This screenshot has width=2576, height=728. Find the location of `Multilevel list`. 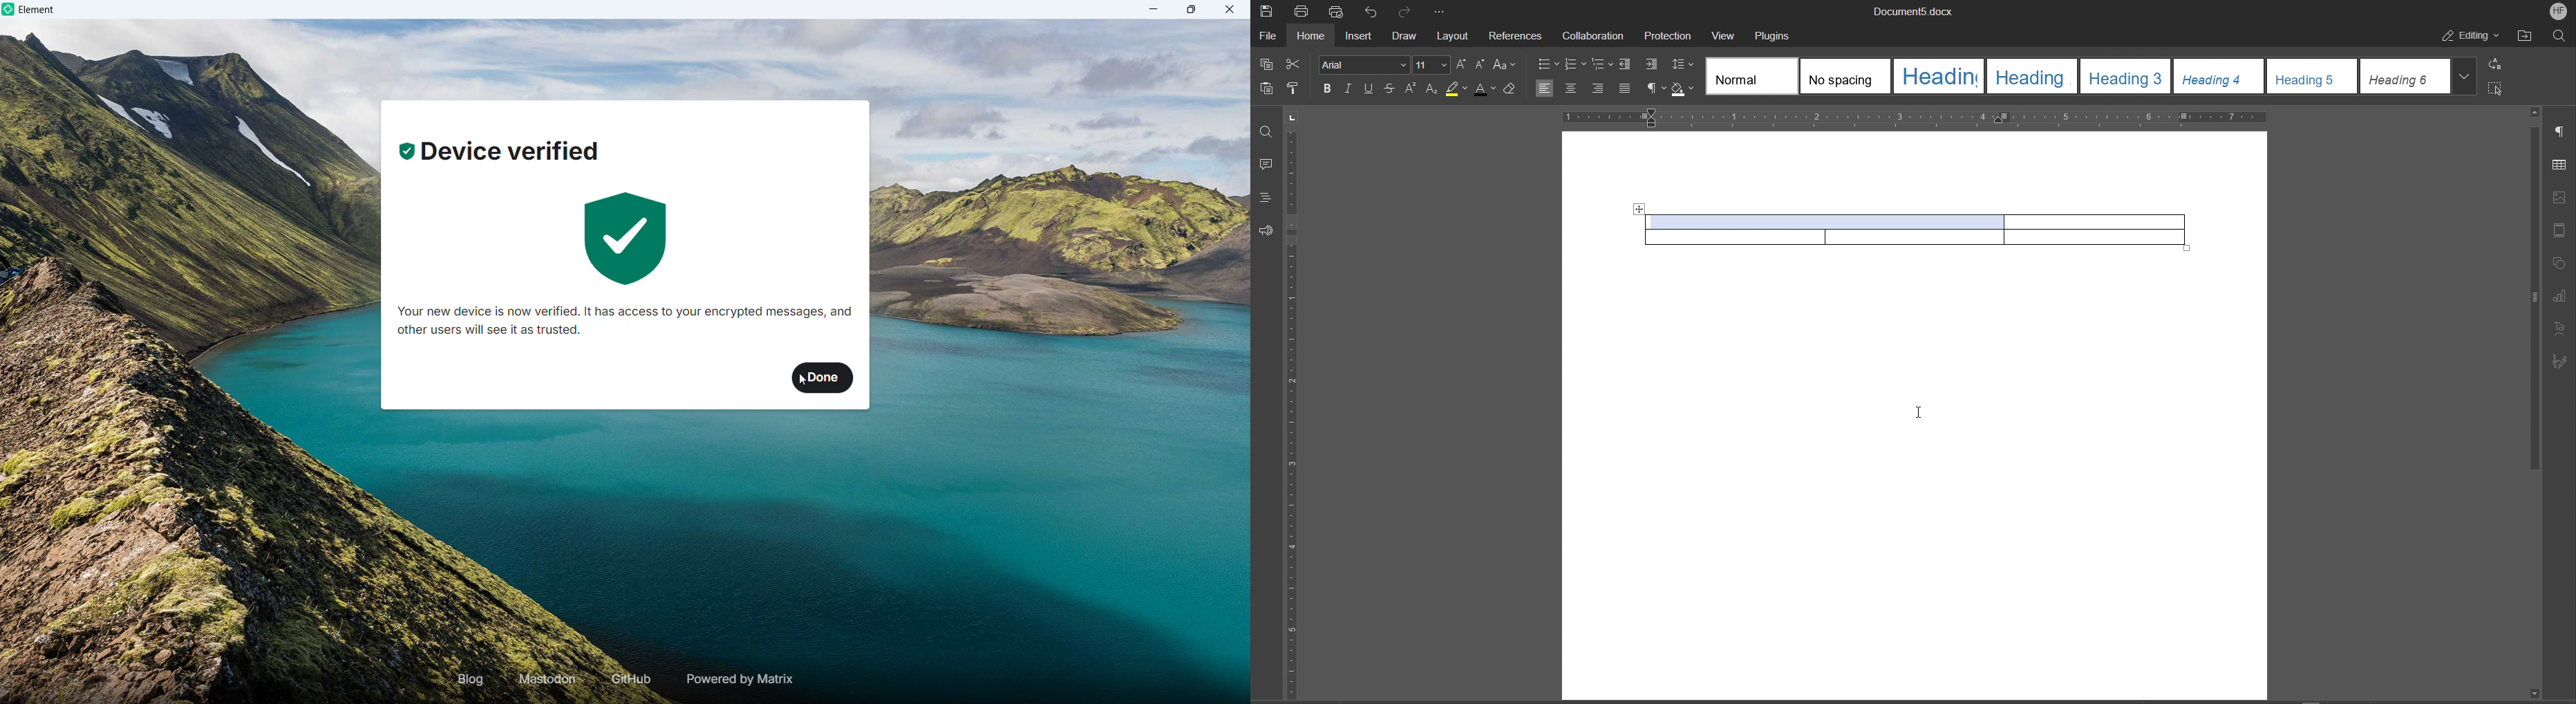

Multilevel list is located at coordinates (1603, 65).